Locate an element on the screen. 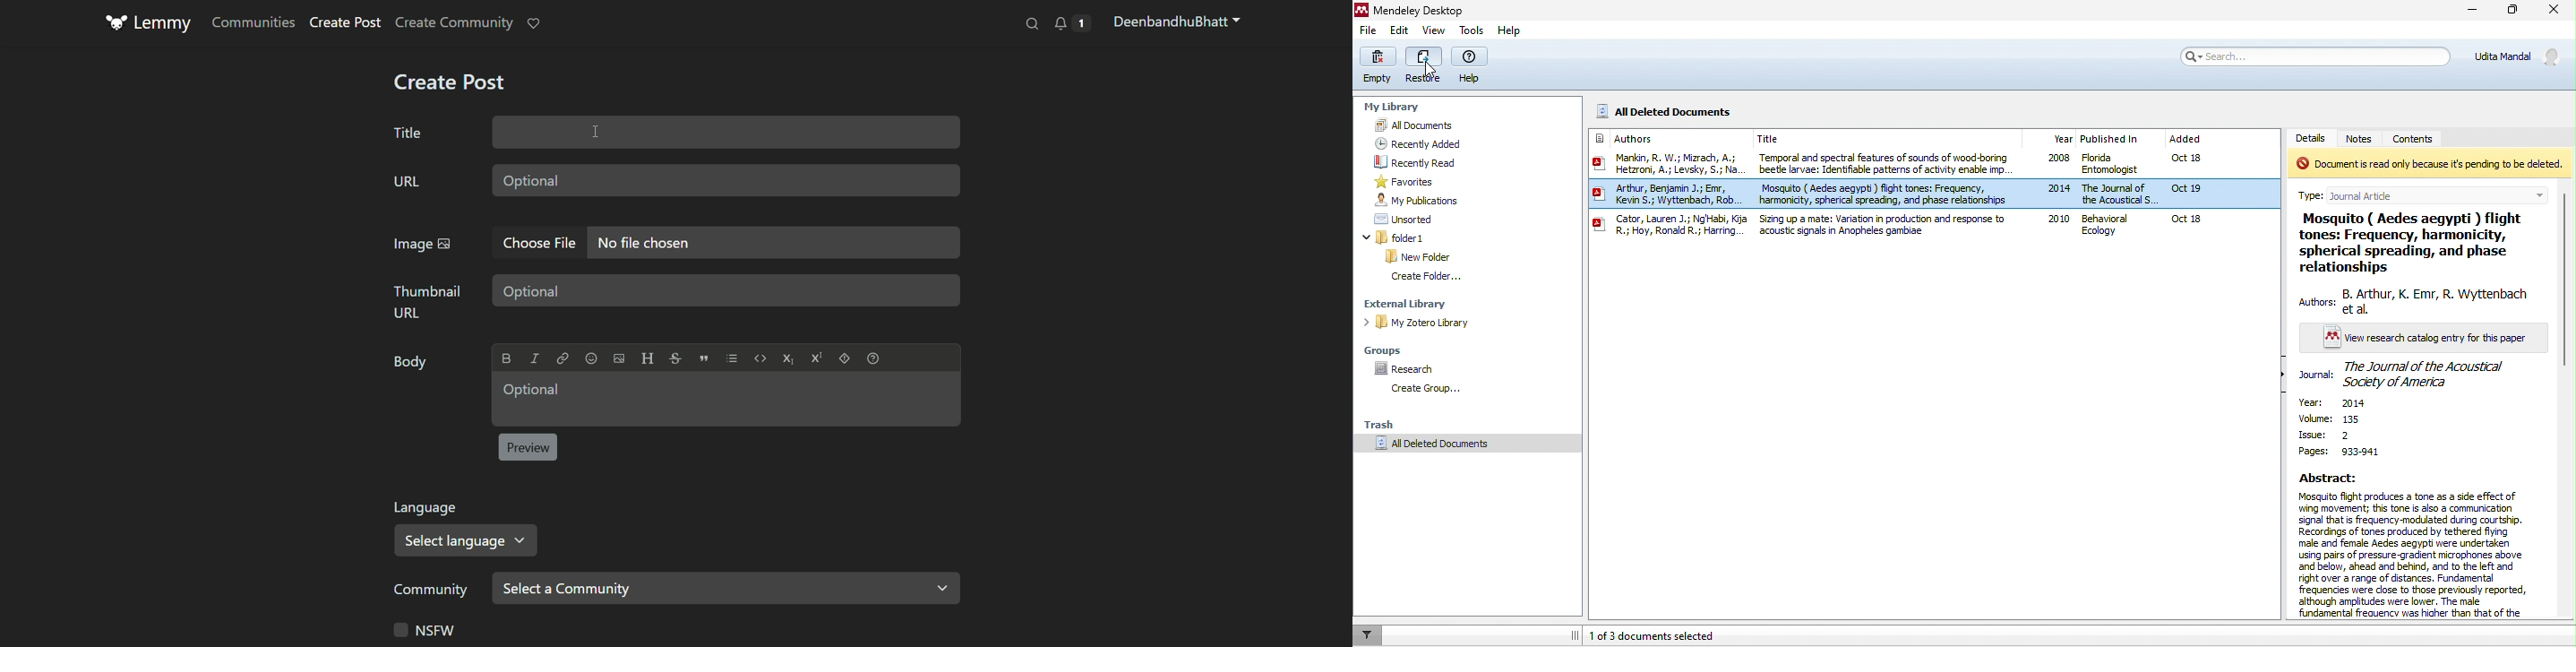  page is located at coordinates (2340, 452).